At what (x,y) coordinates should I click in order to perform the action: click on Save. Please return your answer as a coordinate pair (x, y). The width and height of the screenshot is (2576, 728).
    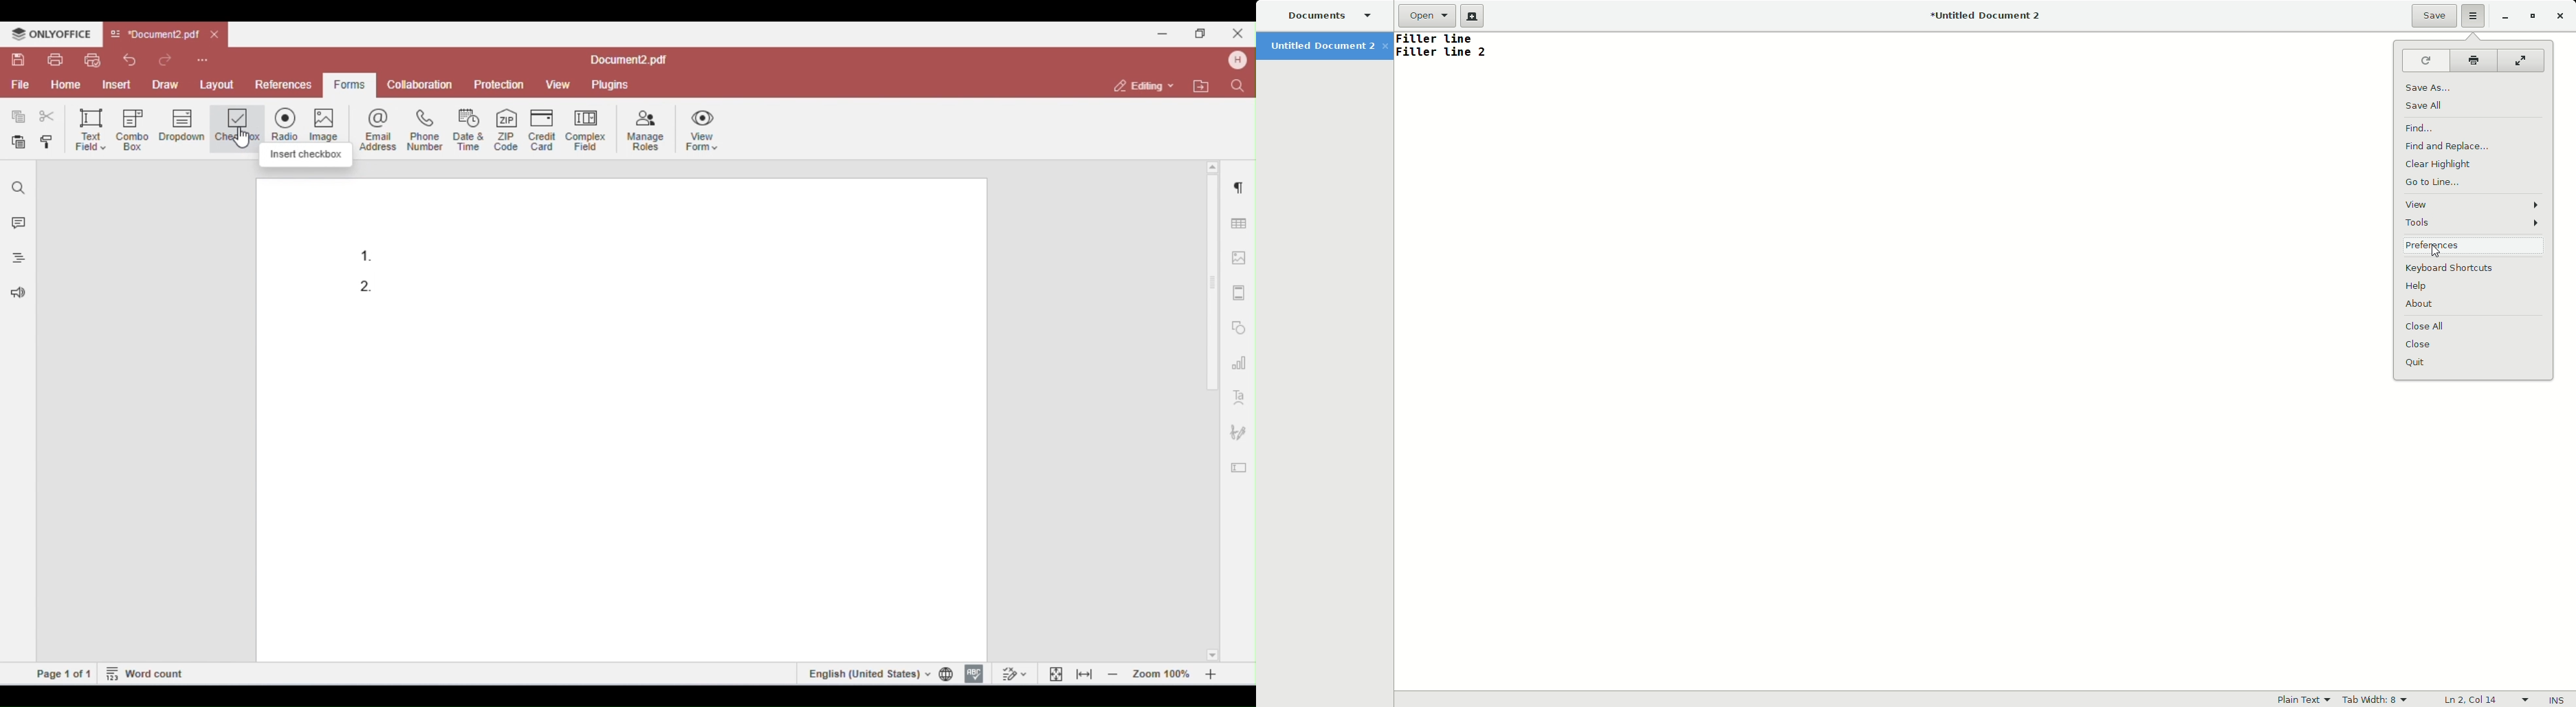
    Looking at the image, I should click on (2434, 16).